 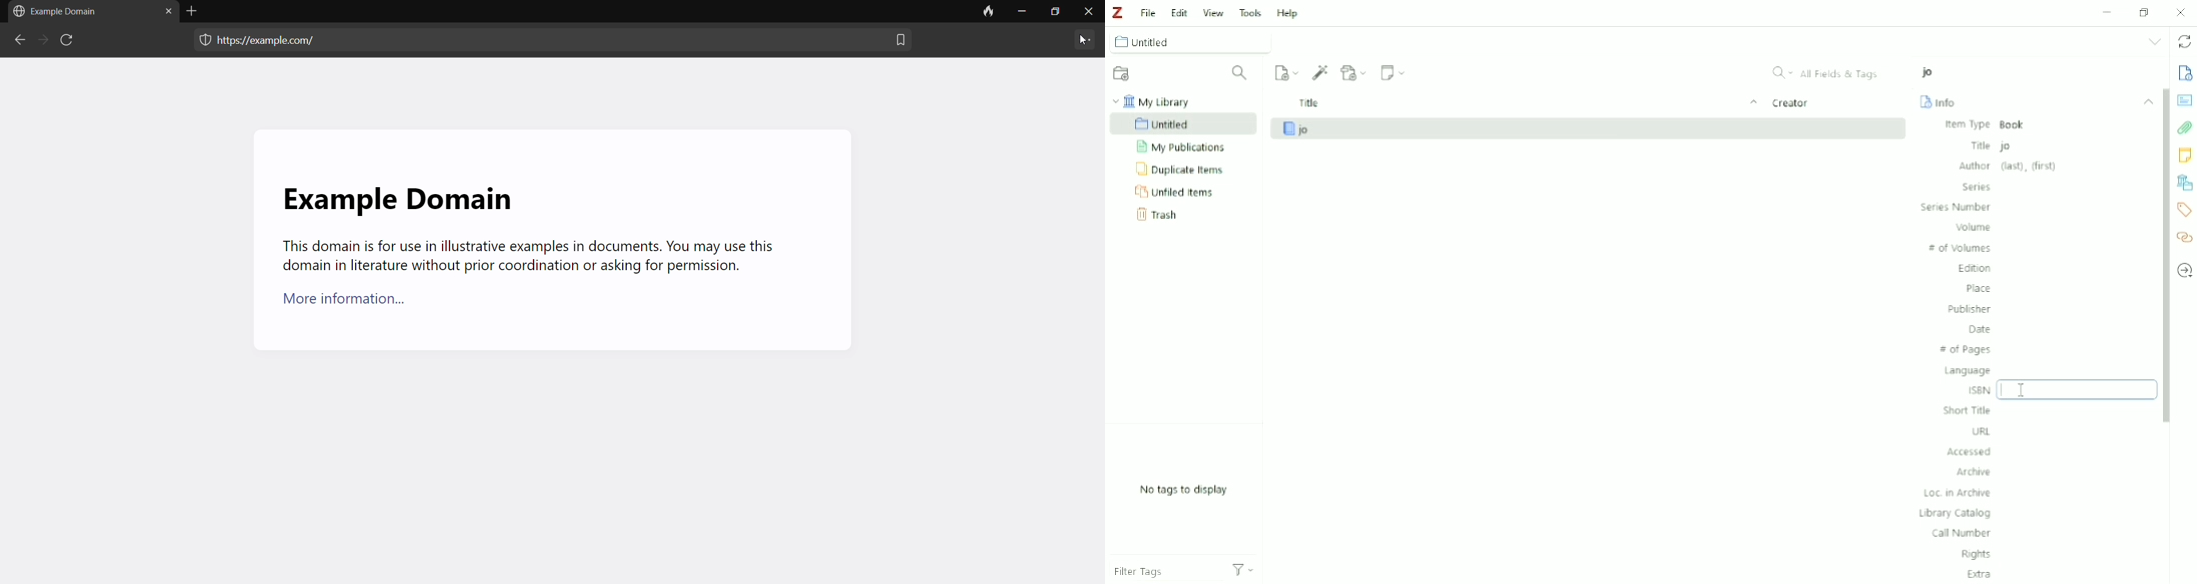 What do you see at coordinates (2155, 41) in the screenshot?
I see `List all tabs` at bounding box center [2155, 41].